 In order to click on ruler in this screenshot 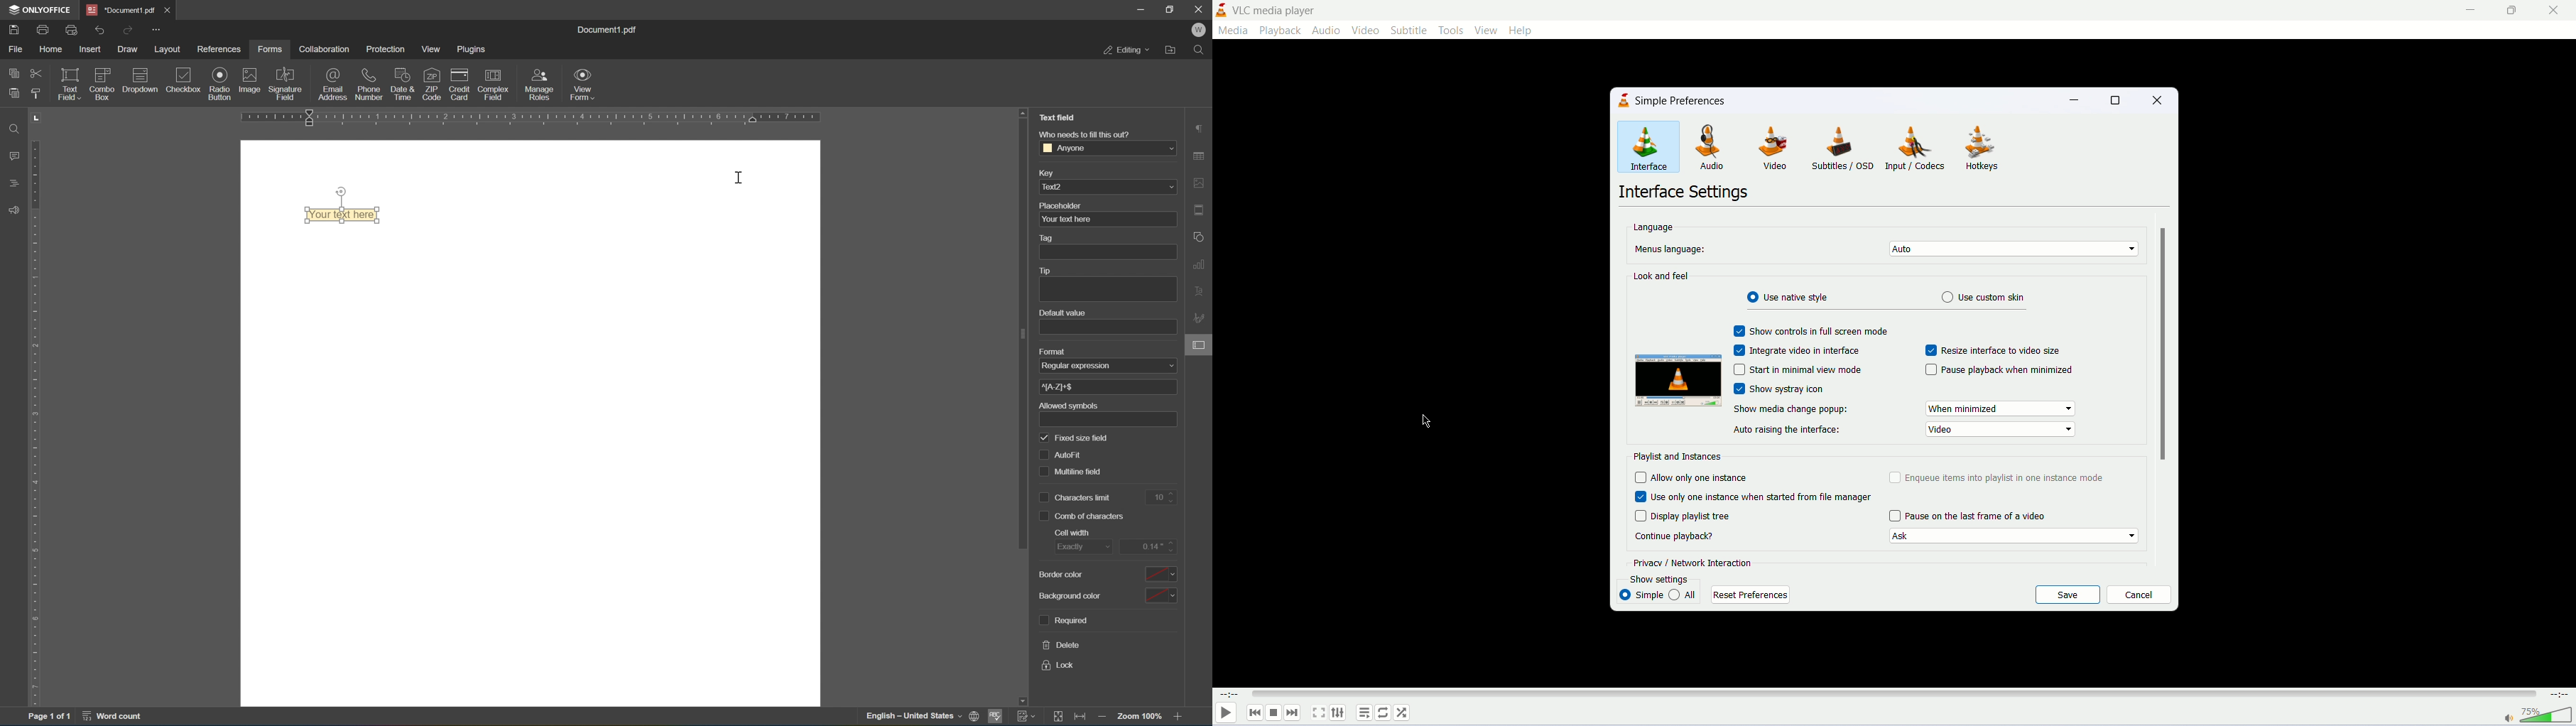, I will do `click(530, 118)`.